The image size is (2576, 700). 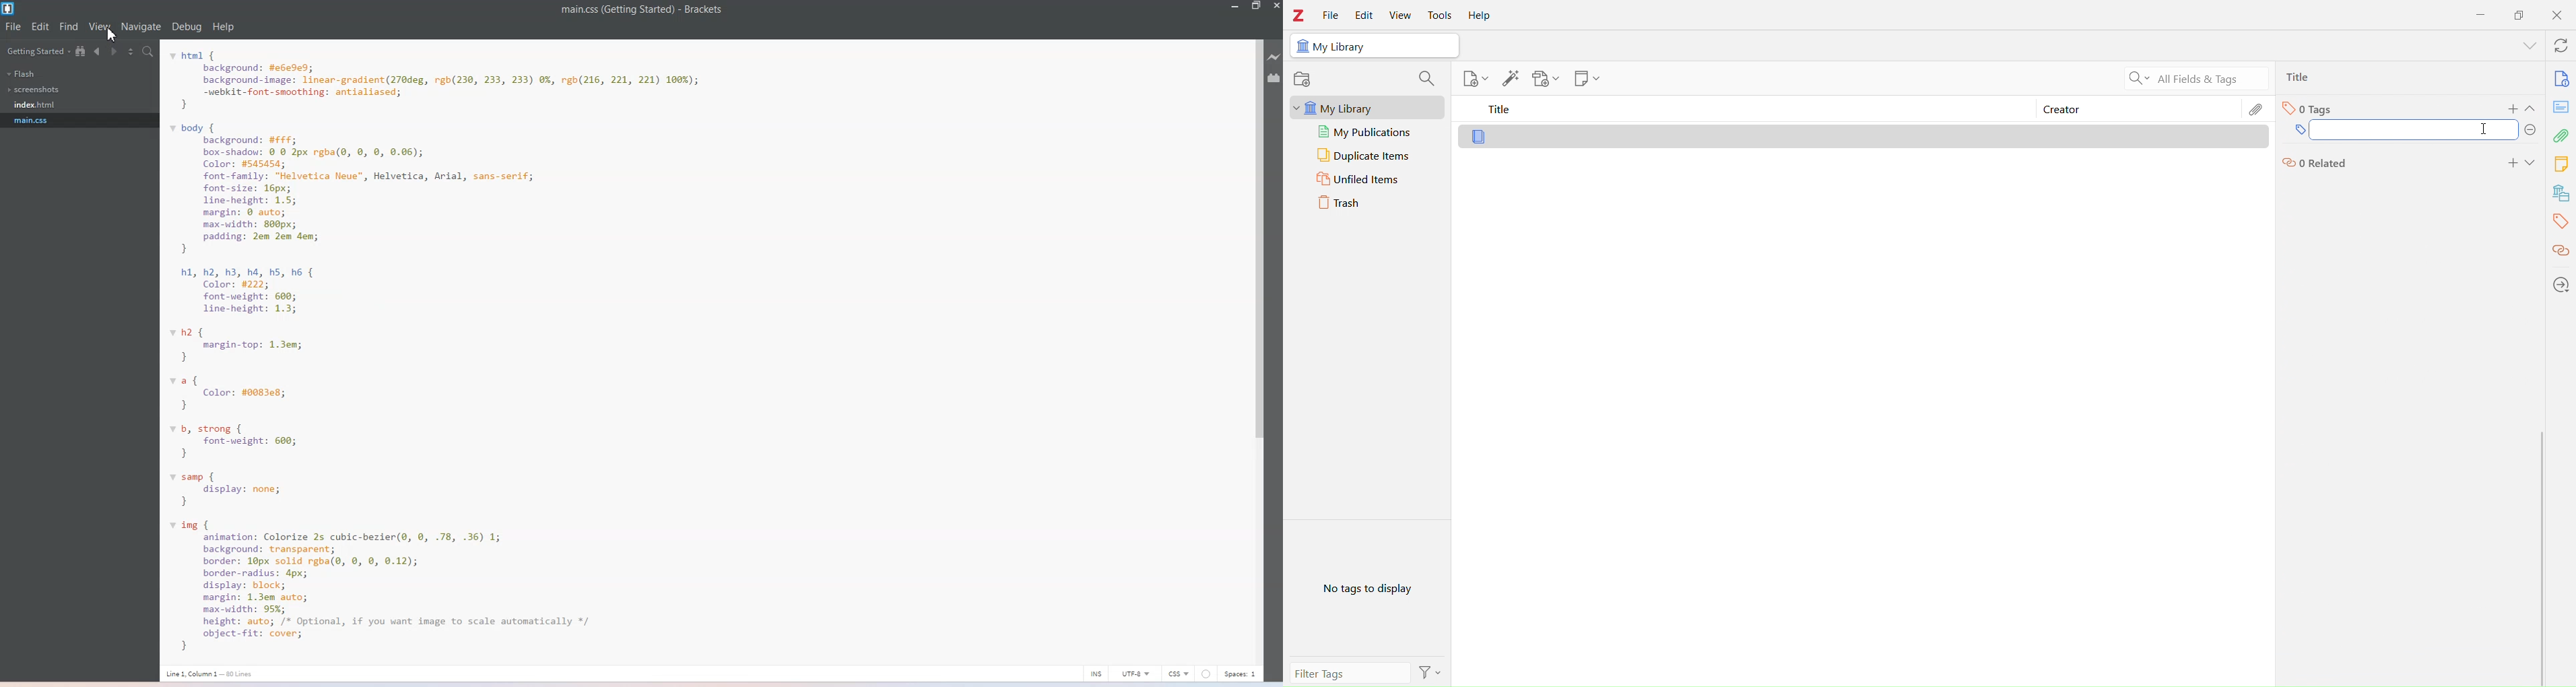 What do you see at coordinates (1327, 12) in the screenshot?
I see `File` at bounding box center [1327, 12].